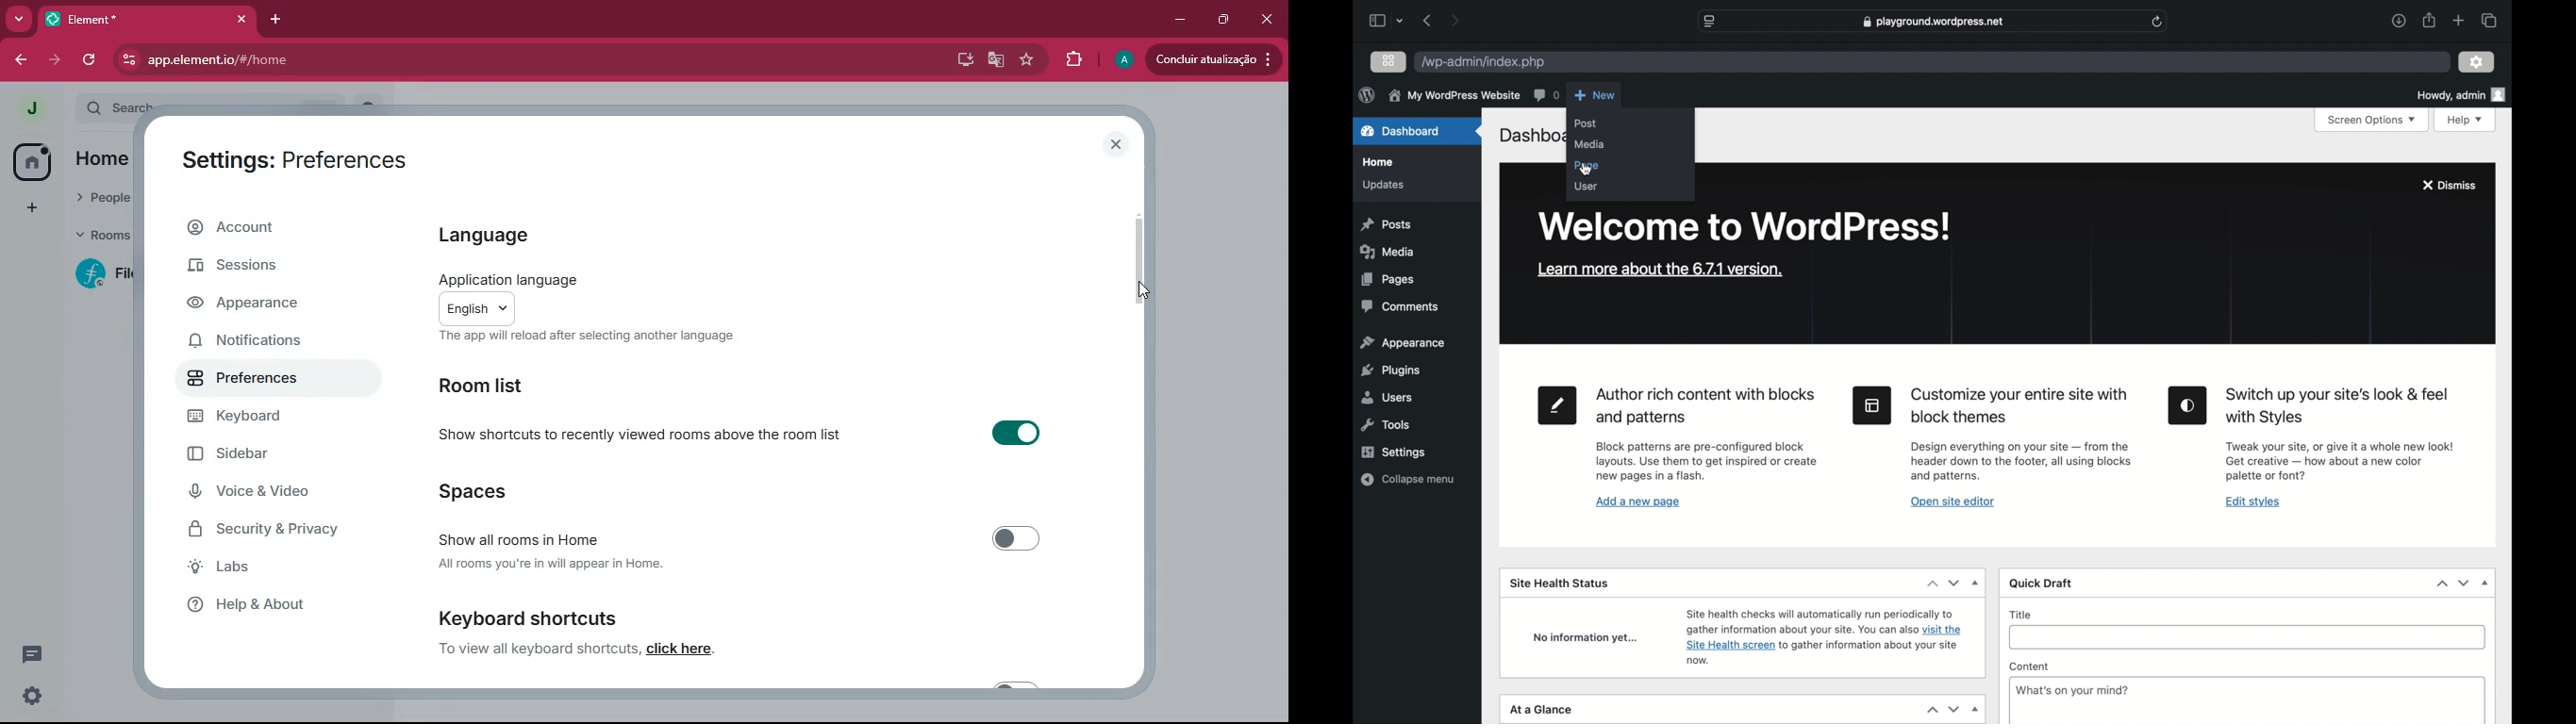 The image size is (2576, 728). Describe the element at coordinates (269, 227) in the screenshot. I see `account` at that location.